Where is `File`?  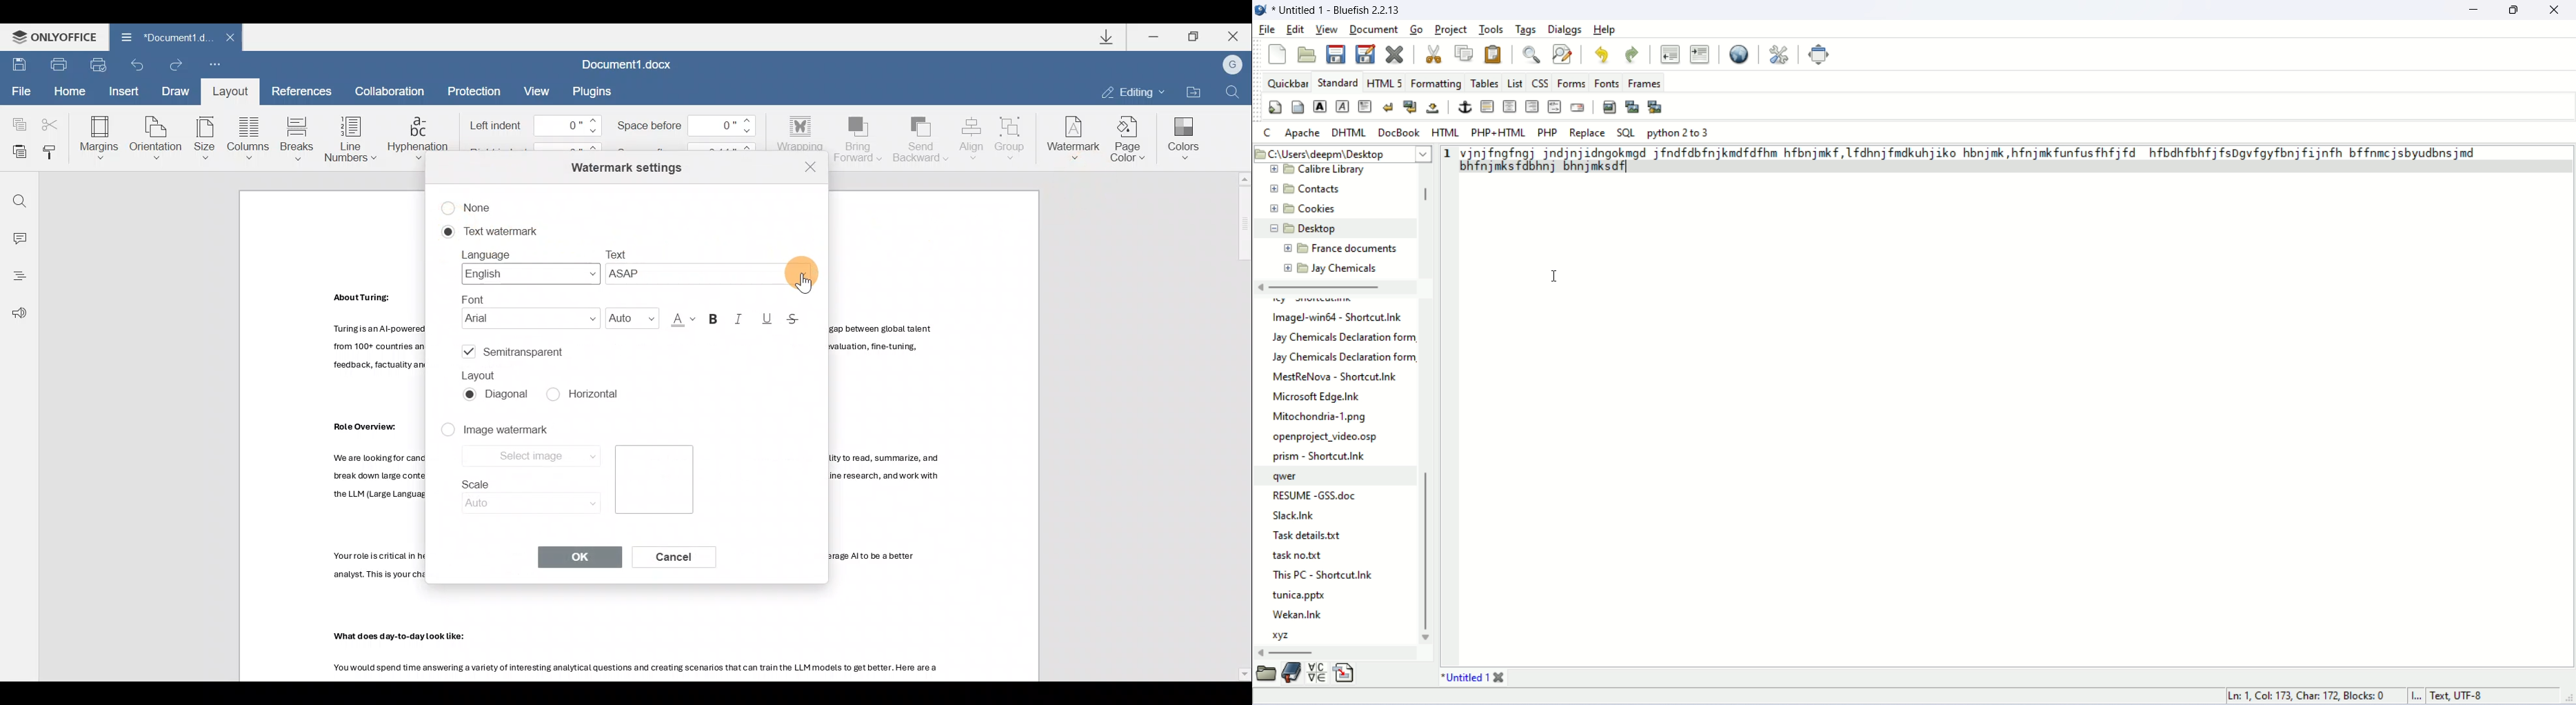
File is located at coordinates (18, 91).